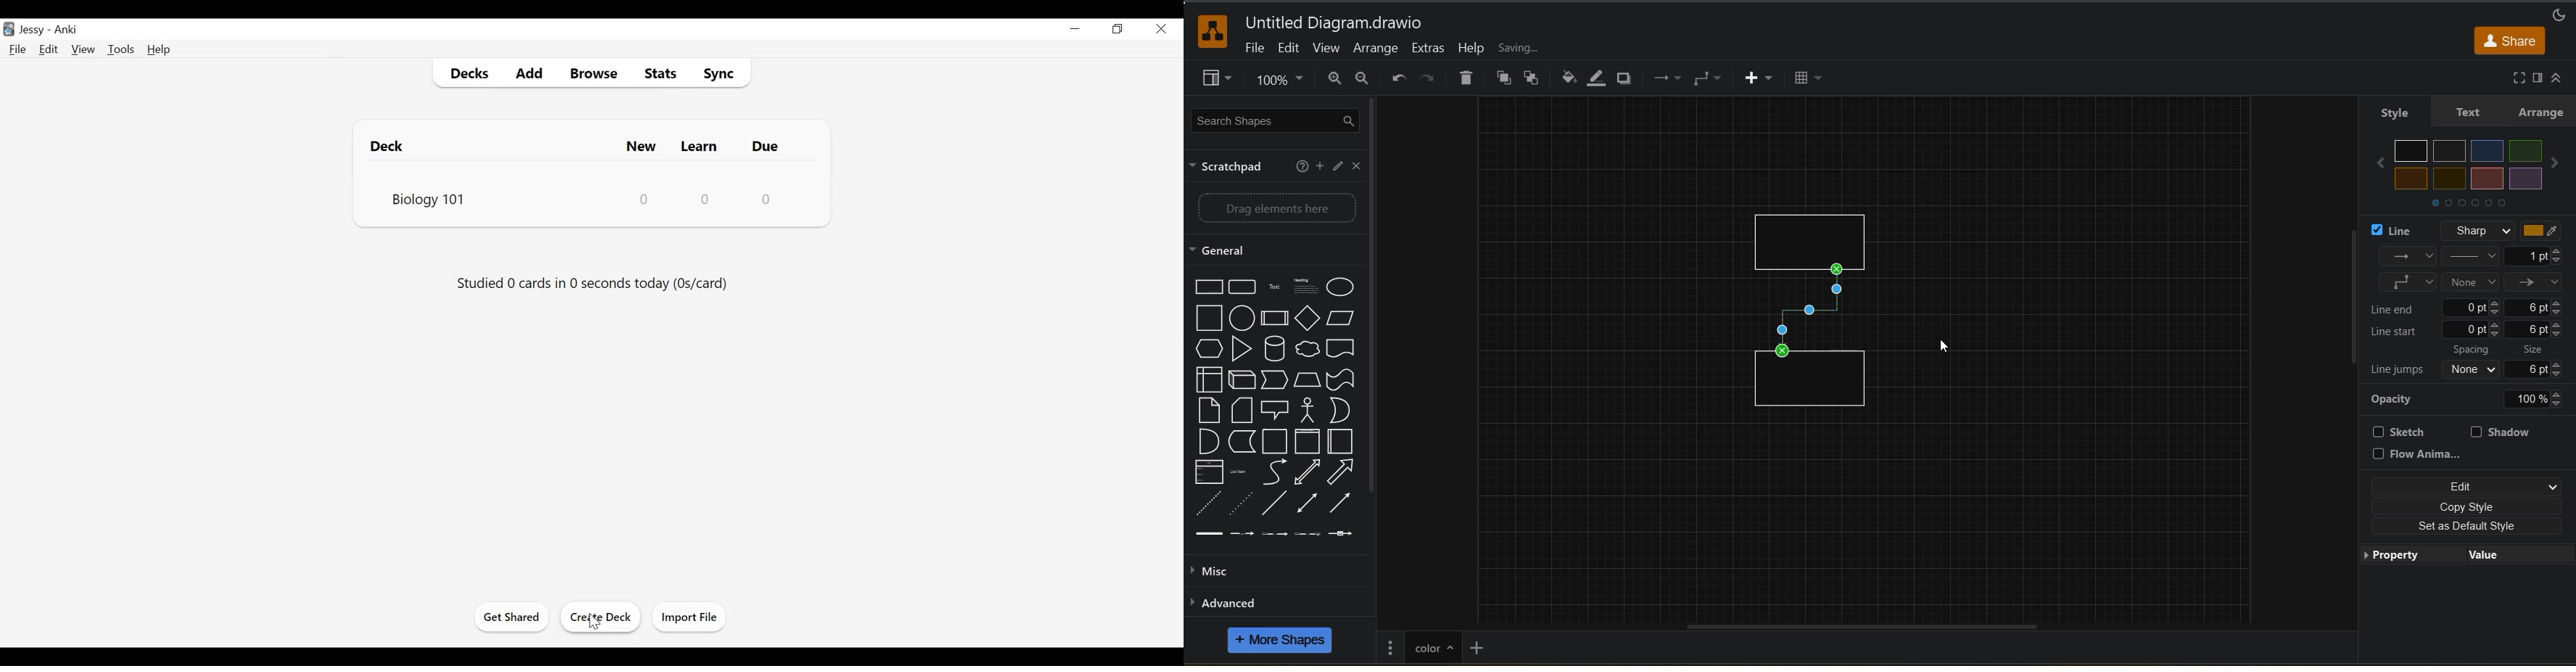  What do you see at coordinates (1857, 624) in the screenshot?
I see `horizontal scroll bar` at bounding box center [1857, 624].